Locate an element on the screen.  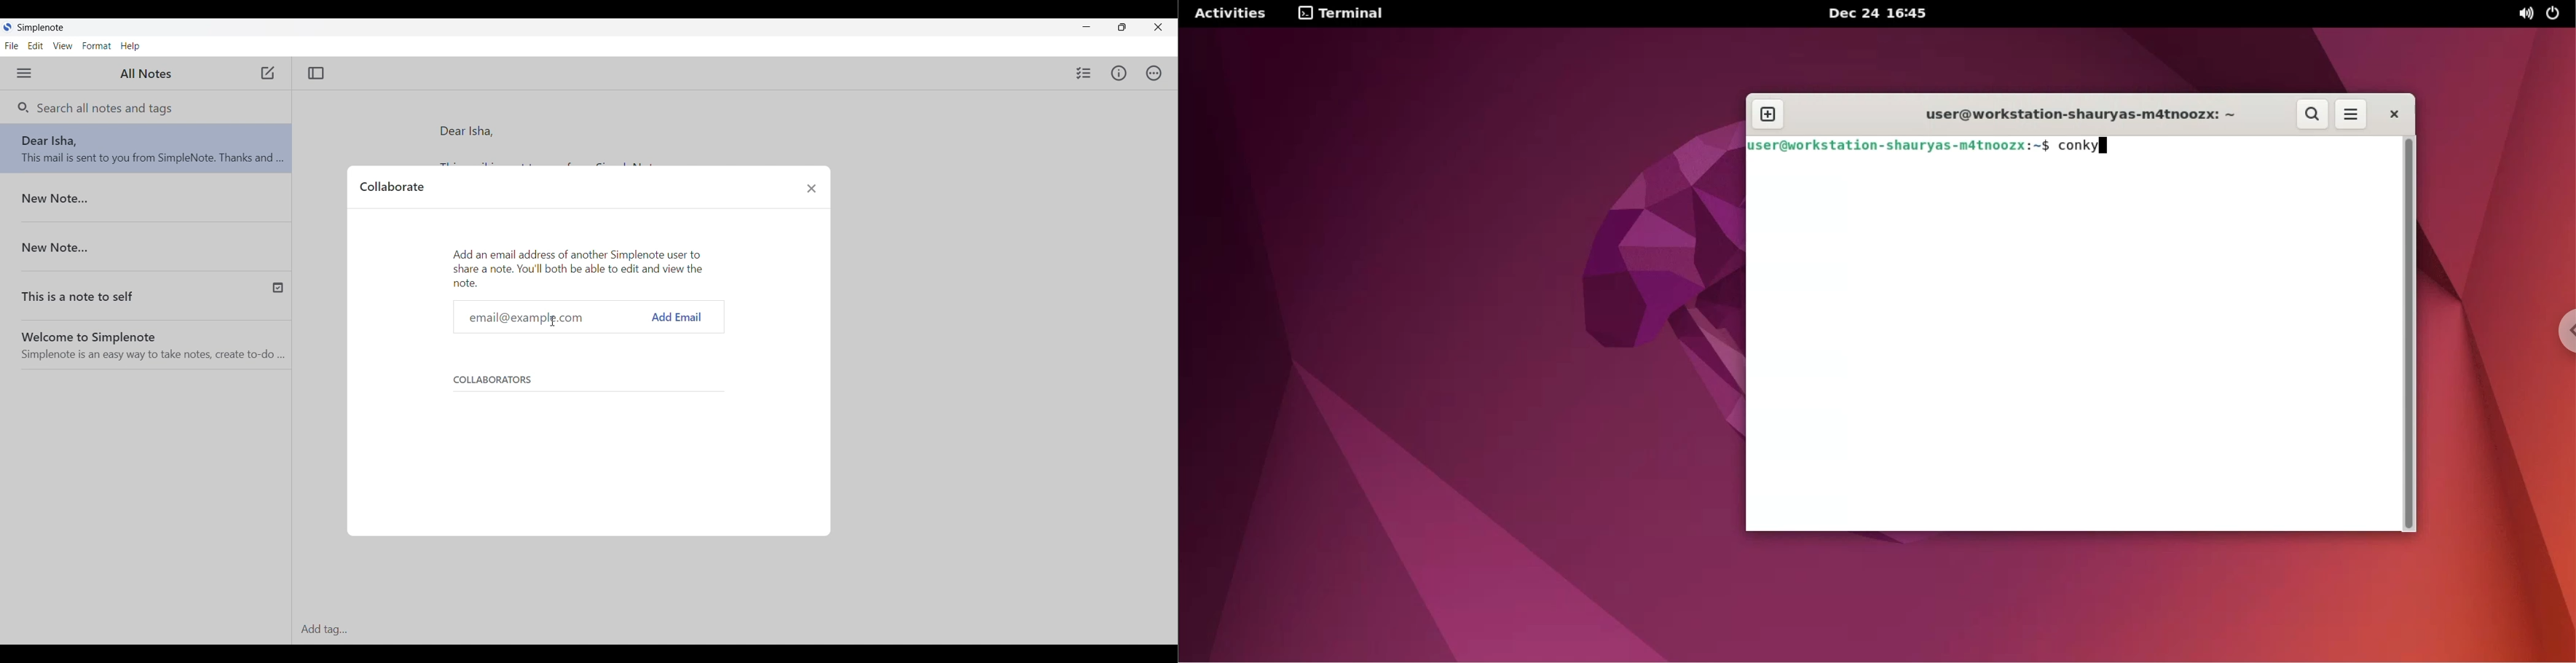
Close  is located at coordinates (1158, 27).